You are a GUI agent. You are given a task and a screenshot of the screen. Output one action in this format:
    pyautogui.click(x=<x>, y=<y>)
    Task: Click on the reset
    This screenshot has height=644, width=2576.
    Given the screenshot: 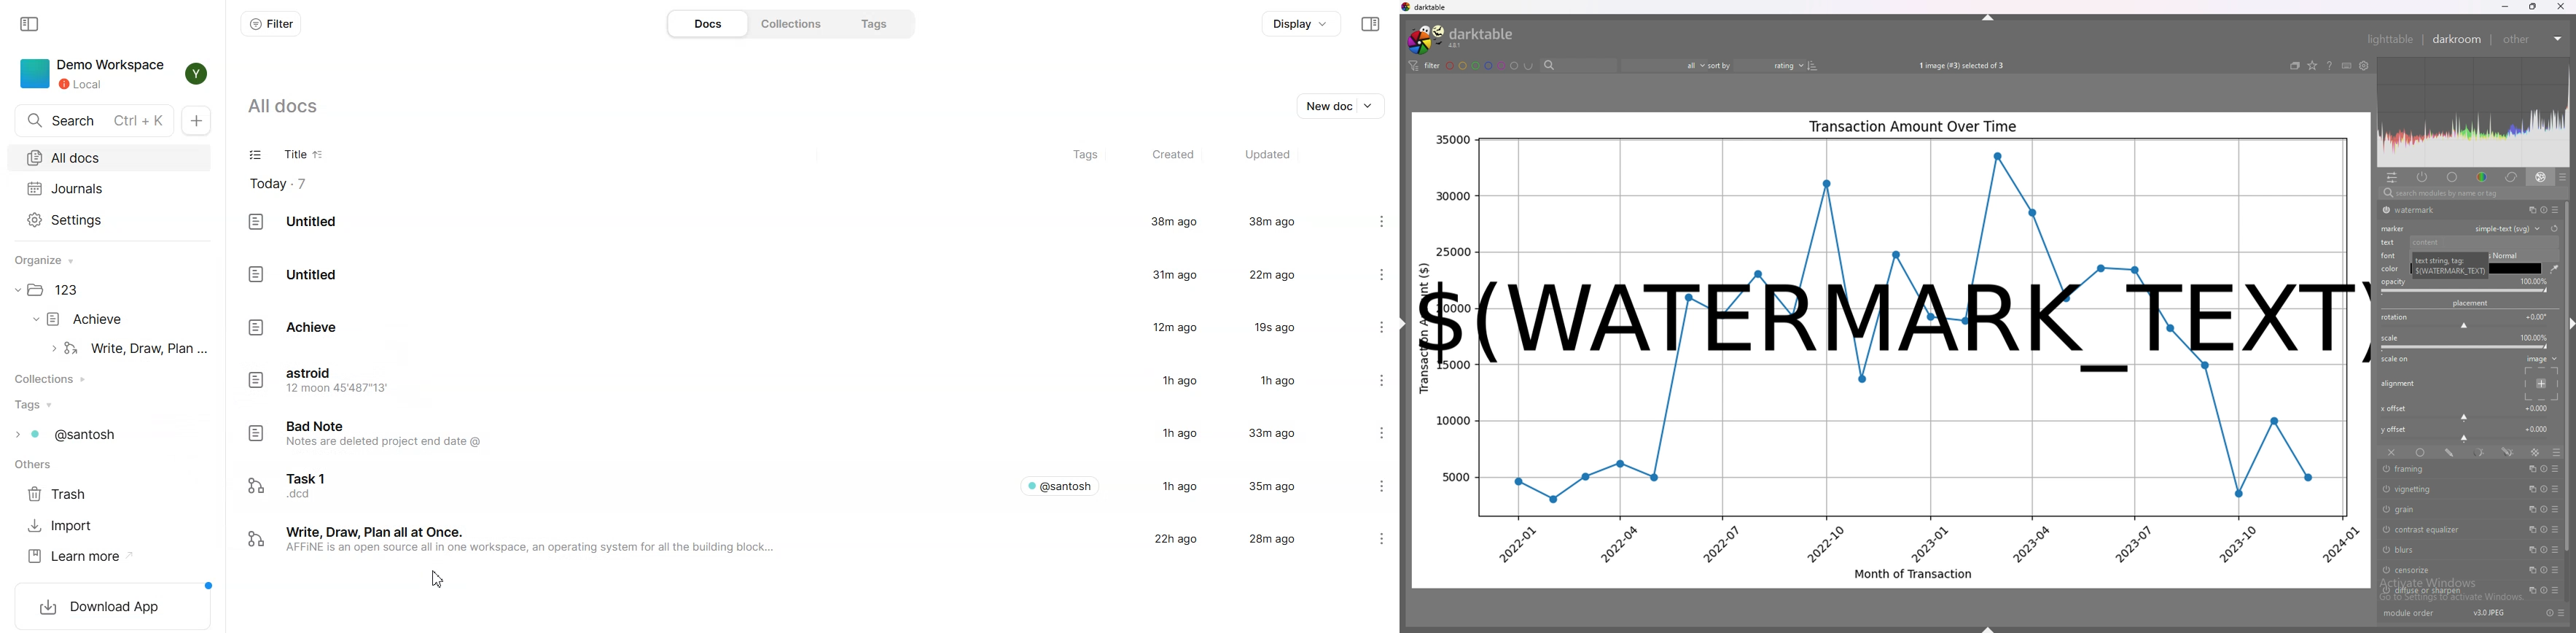 What is the action you would take?
    pyautogui.click(x=2544, y=550)
    